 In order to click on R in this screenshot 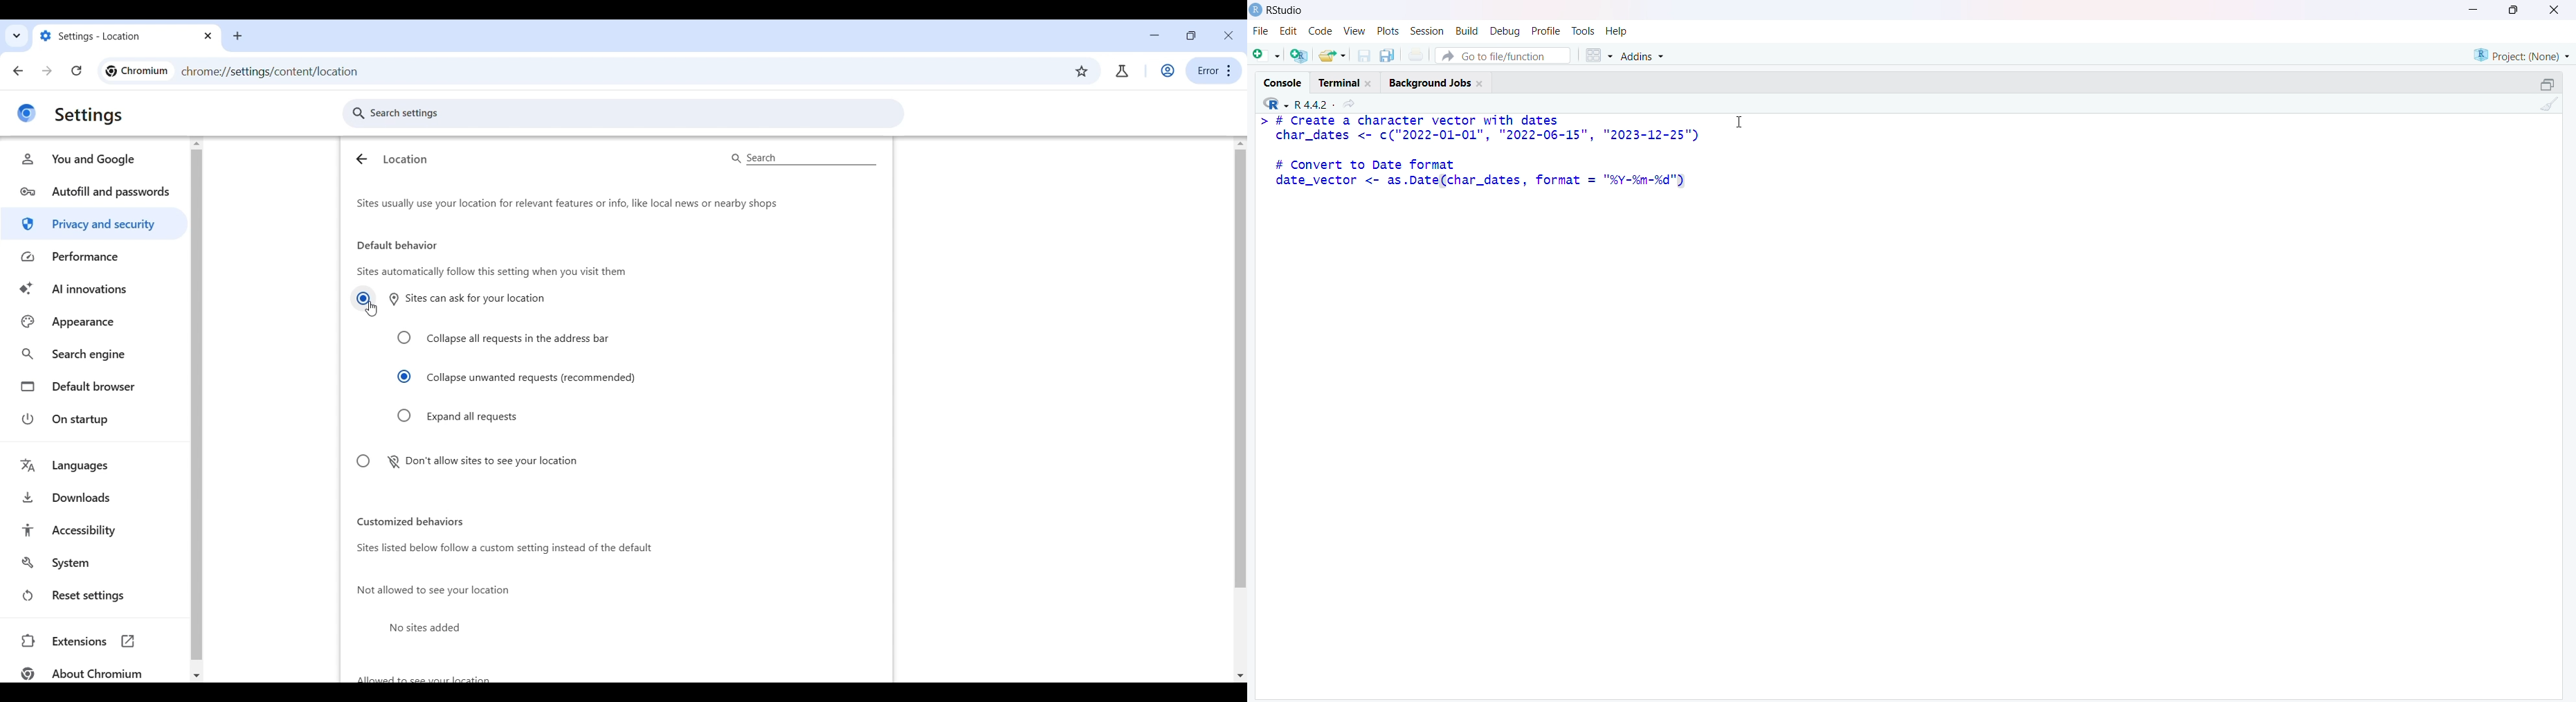, I will do `click(1271, 103)`.